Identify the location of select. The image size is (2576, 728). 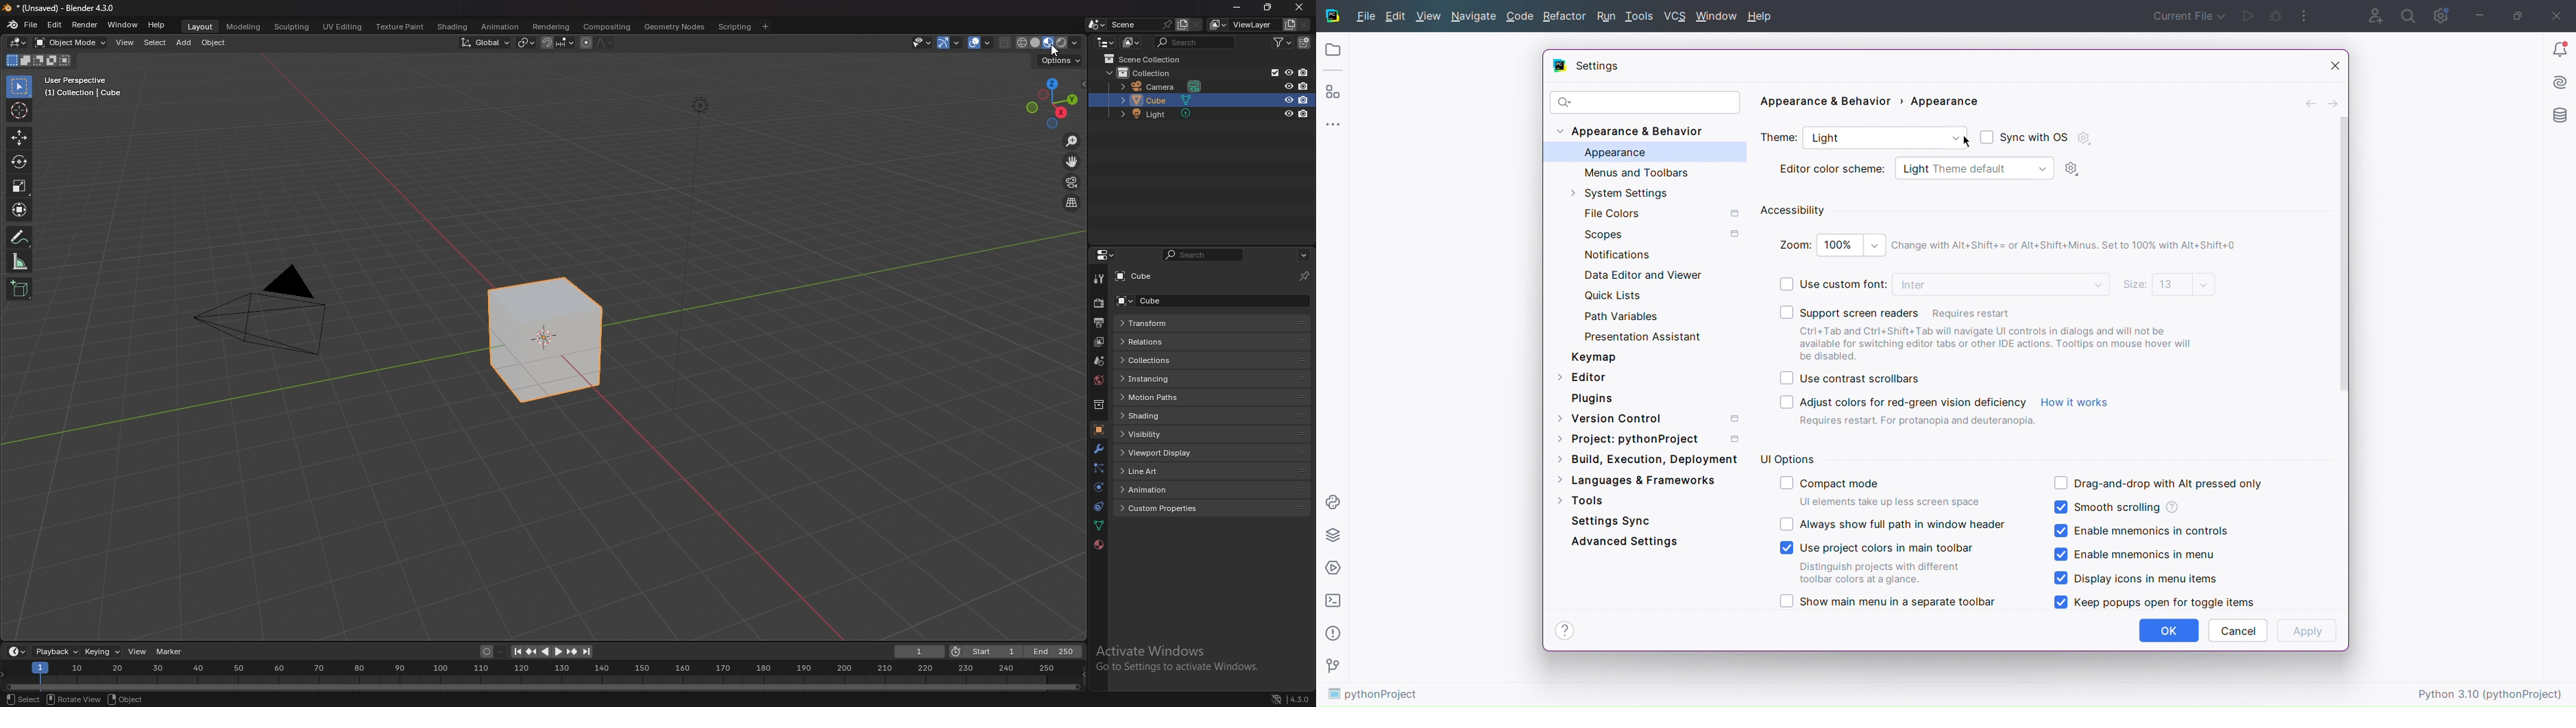
(156, 42).